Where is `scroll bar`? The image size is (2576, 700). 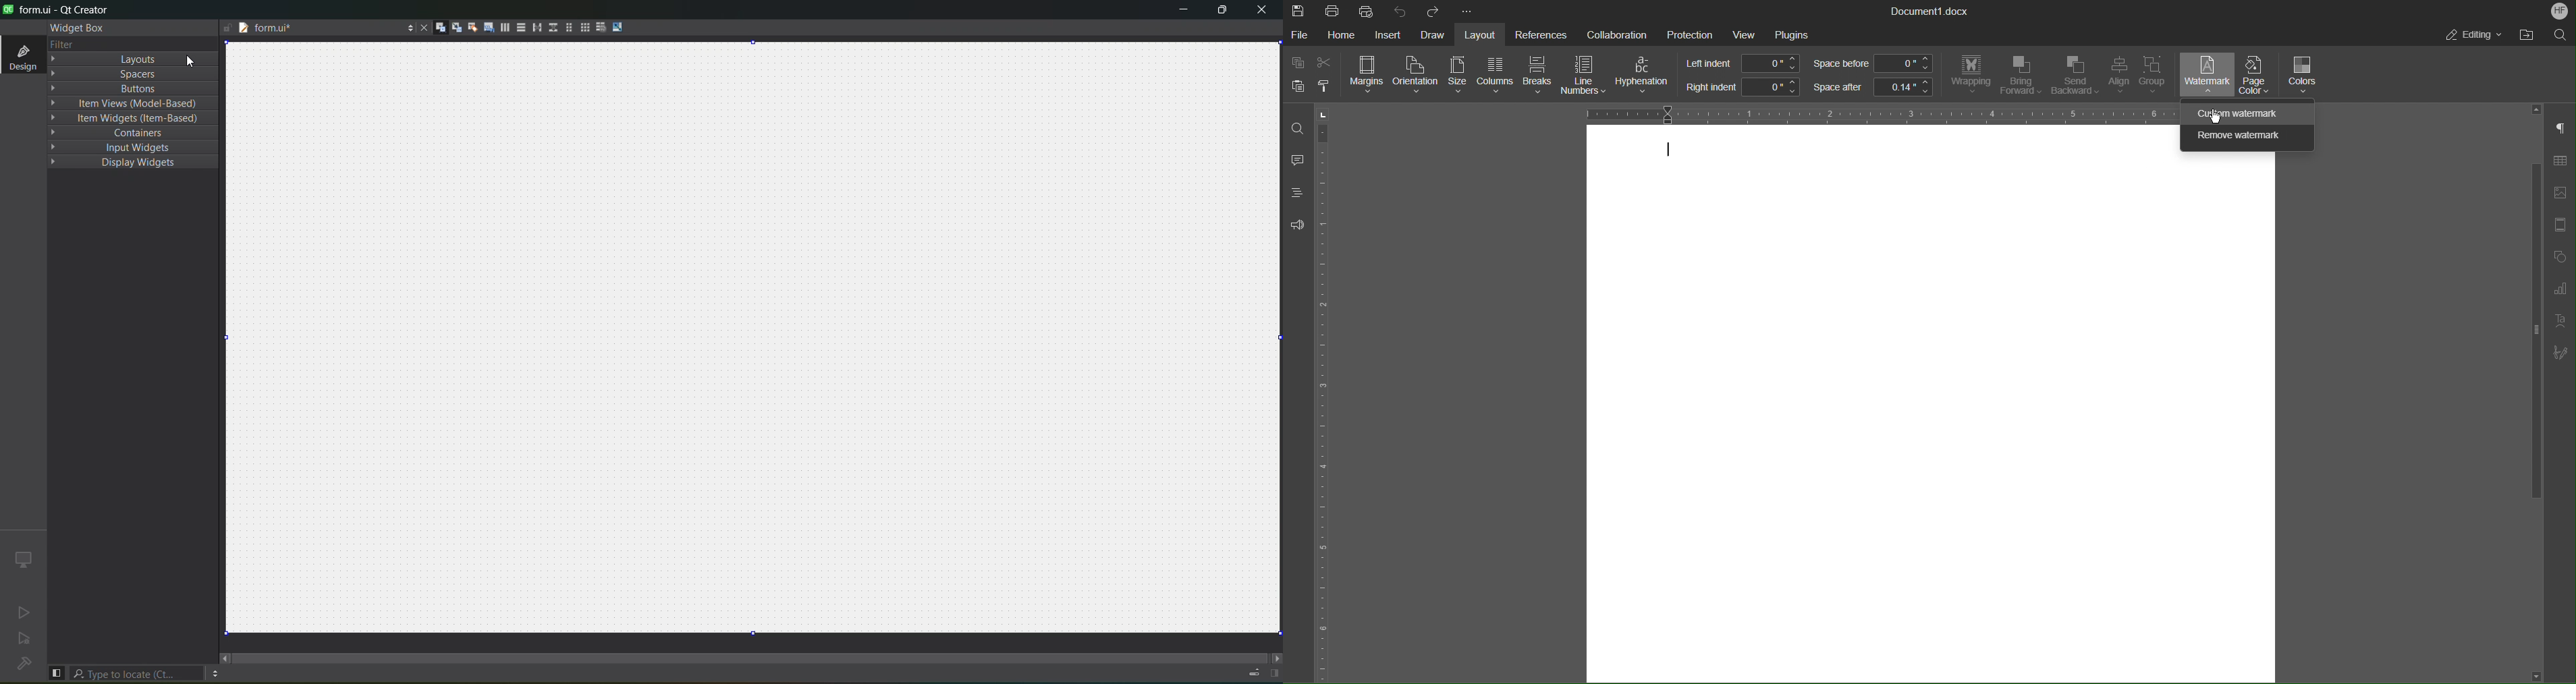
scroll bar is located at coordinates (751, 652).